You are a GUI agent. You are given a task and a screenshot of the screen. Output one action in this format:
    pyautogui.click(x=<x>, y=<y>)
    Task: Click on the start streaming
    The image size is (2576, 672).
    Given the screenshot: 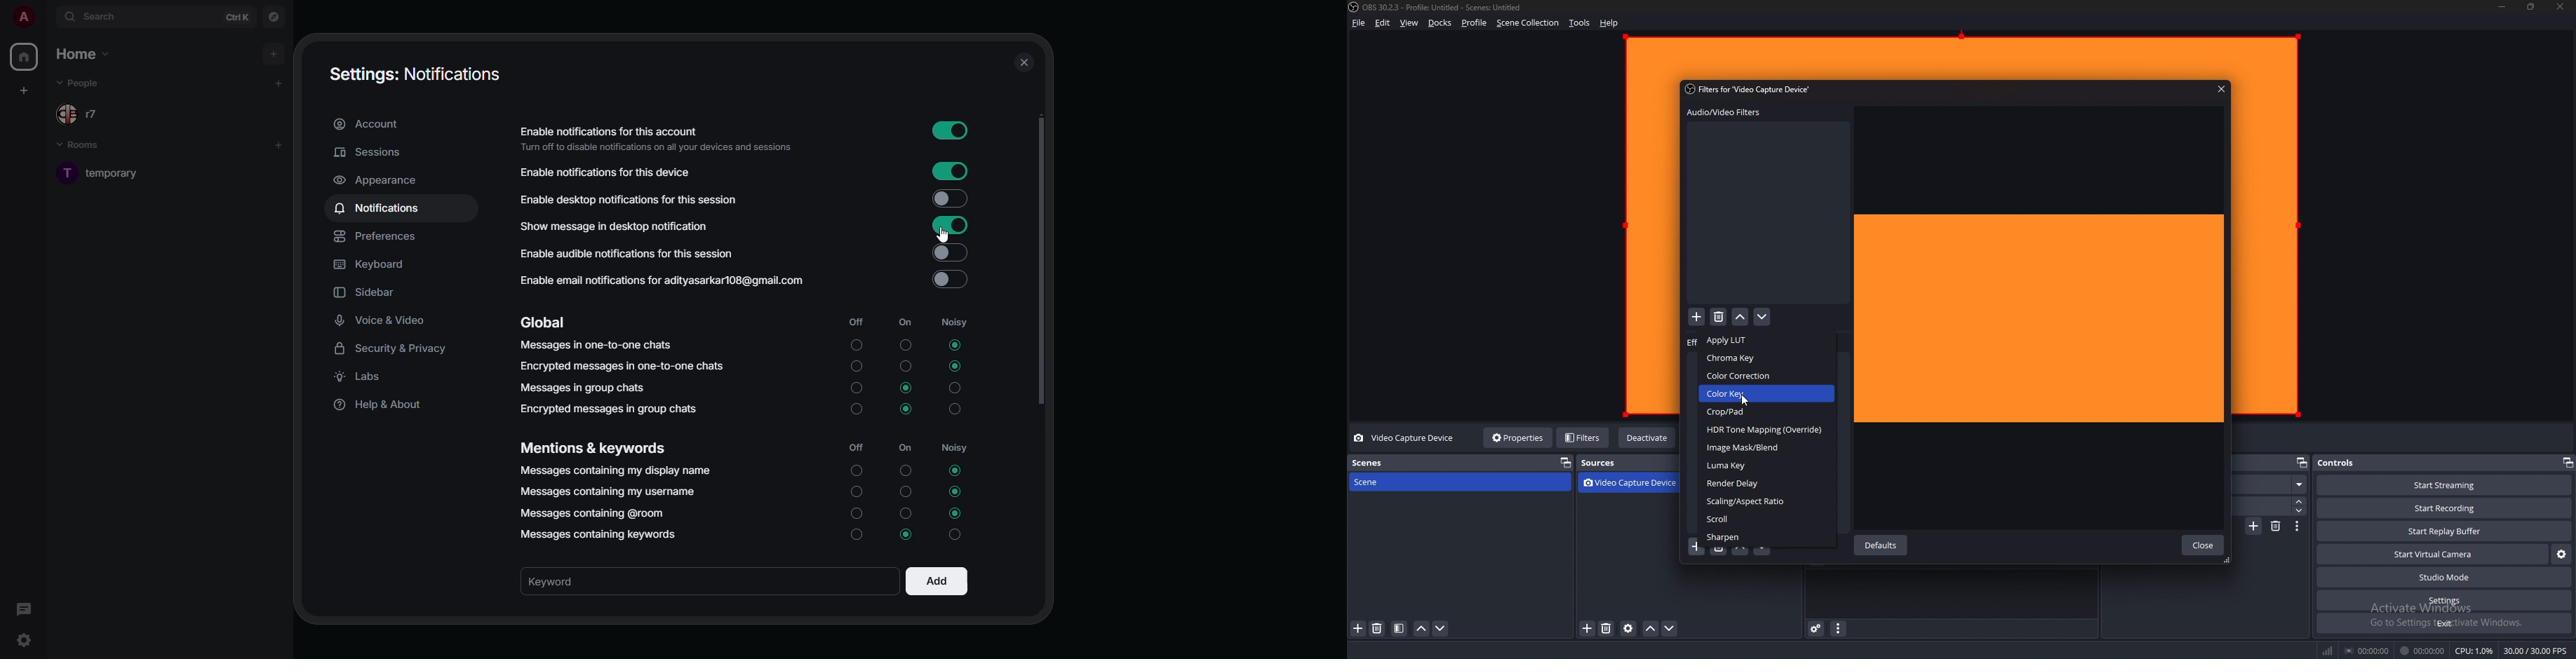 What is the action you would take?
    pyautogui.click(x=2444, y=485)
    